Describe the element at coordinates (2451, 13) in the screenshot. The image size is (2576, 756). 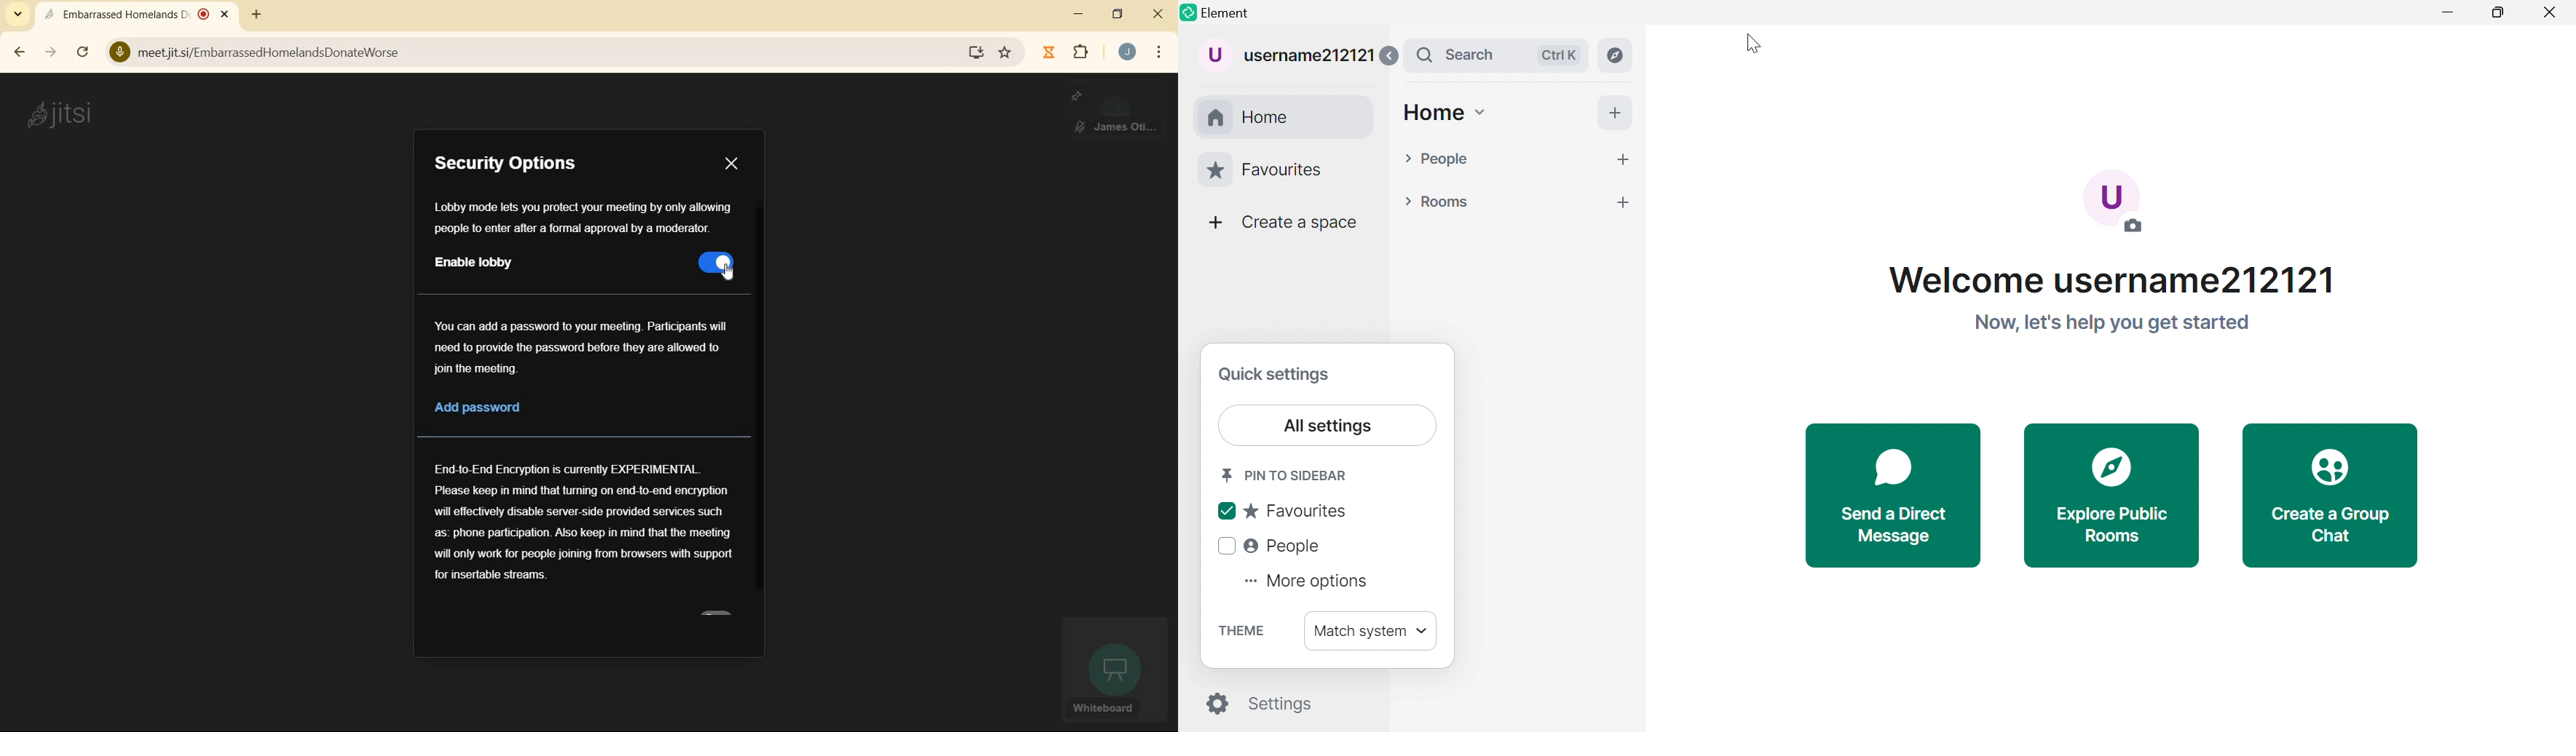
I see `Minimize` at that location.